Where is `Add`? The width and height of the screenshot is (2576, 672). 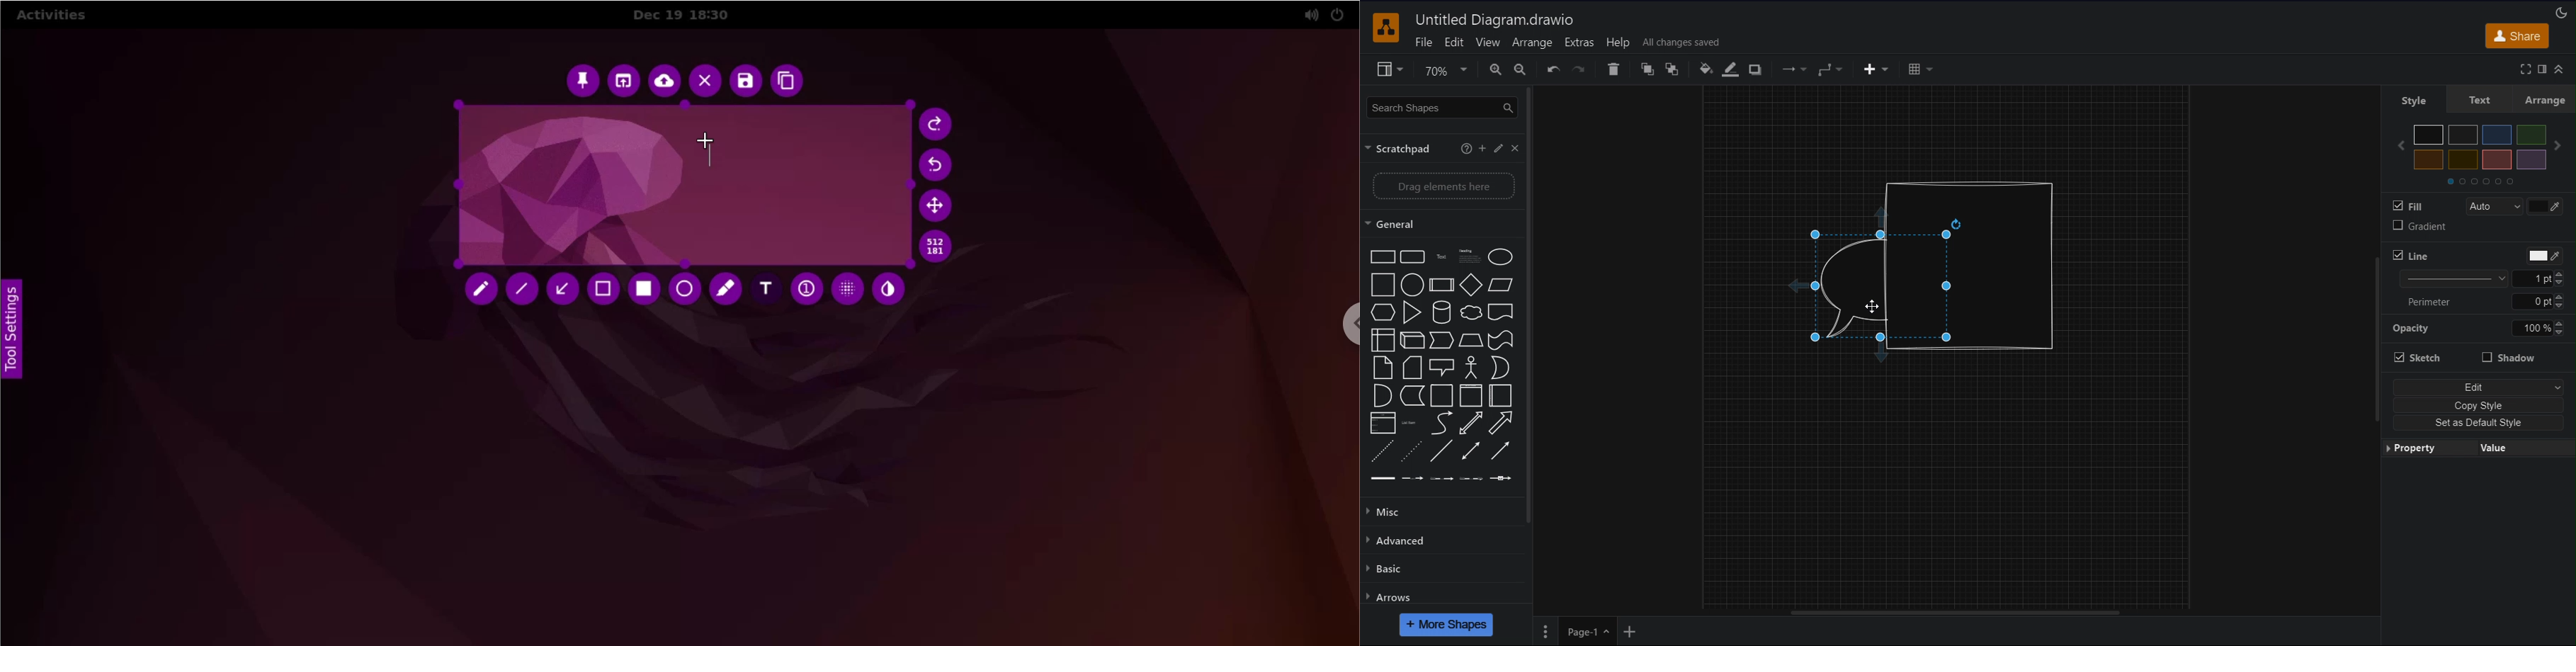
Add is located at coordinates (1482, 148).